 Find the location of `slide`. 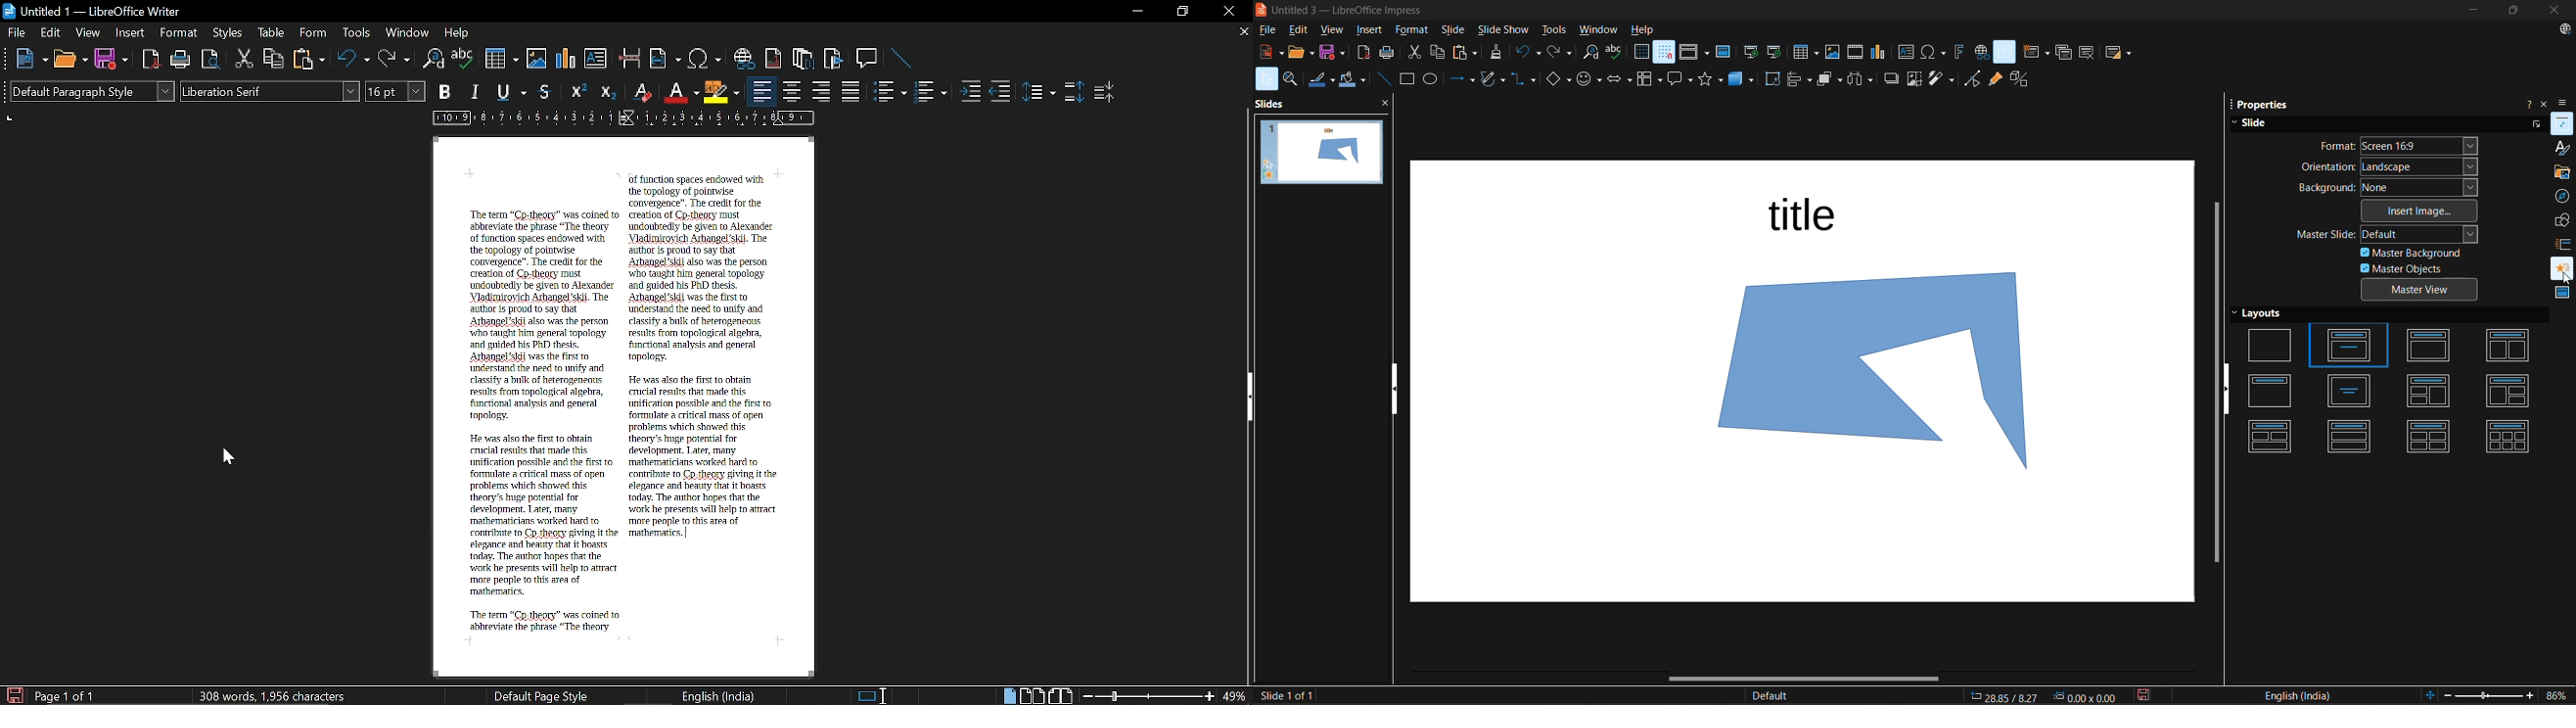

slide is located at coordinates (2256, 122).